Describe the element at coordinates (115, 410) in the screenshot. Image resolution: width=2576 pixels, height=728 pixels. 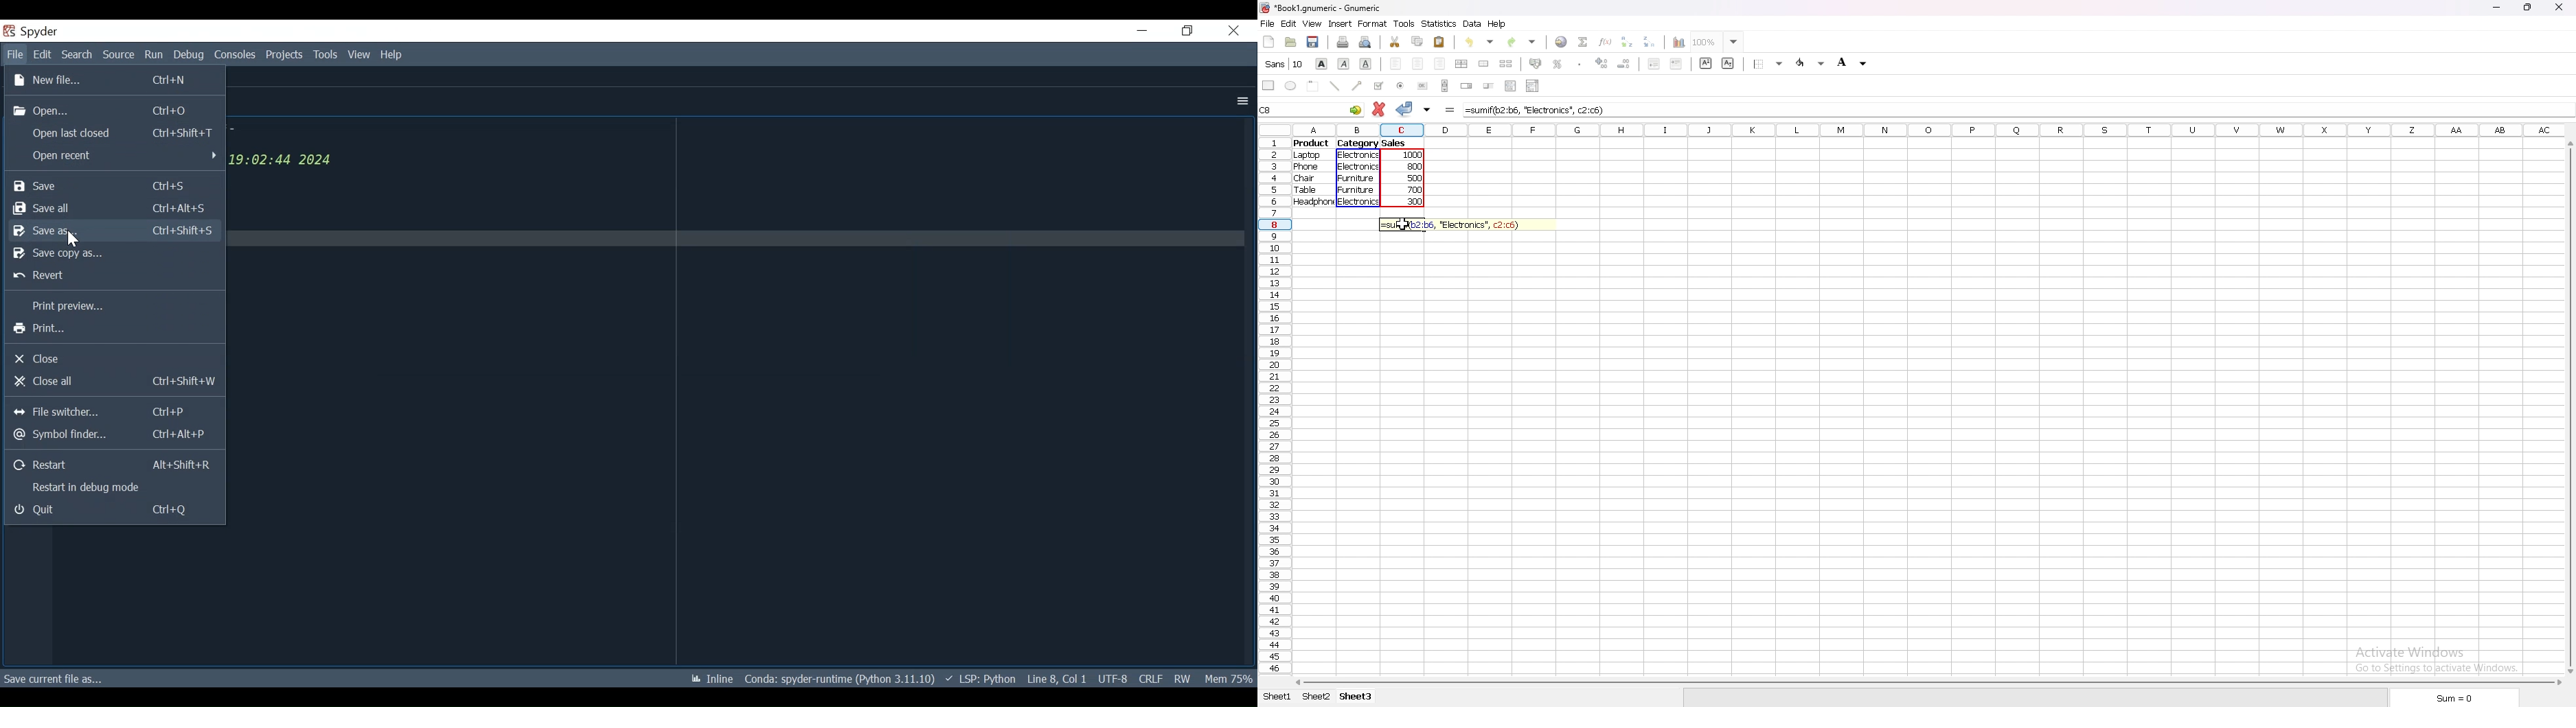
I see `File Switcher` at that location.